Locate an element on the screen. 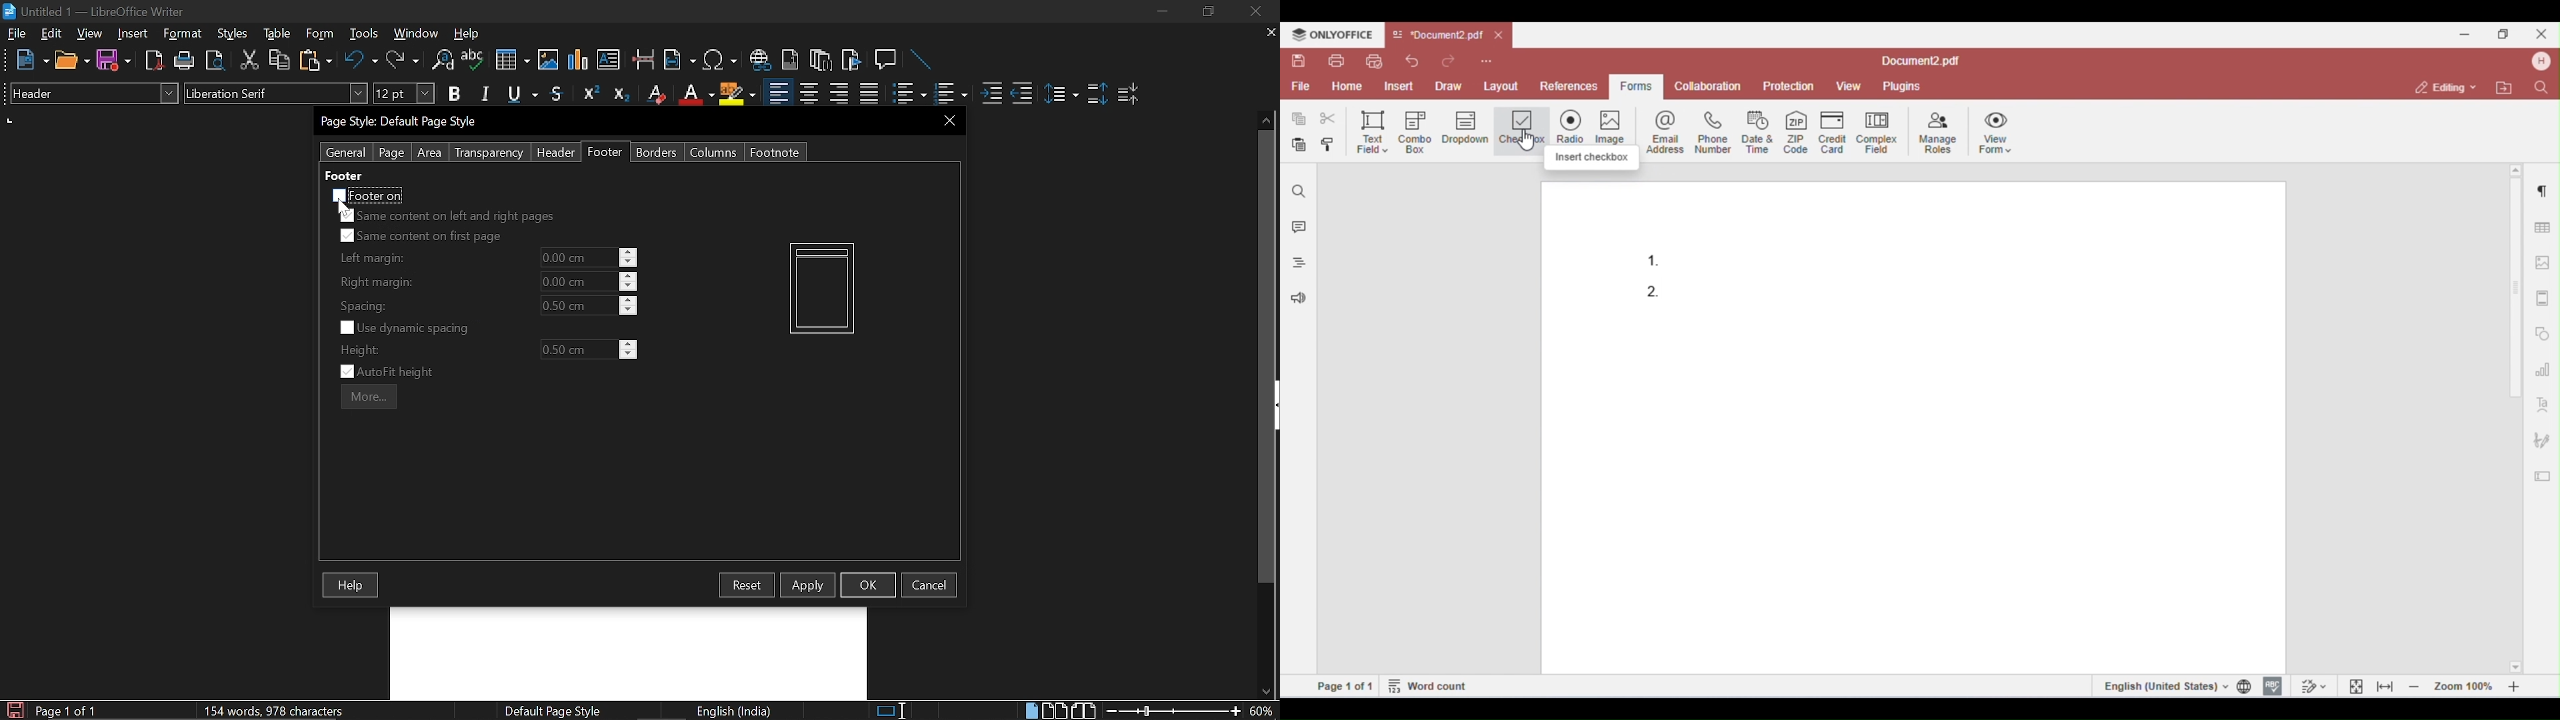 Image resolution: width=2576 pixels, height=728 pixels. page Page is located at coordinates (391, 153).